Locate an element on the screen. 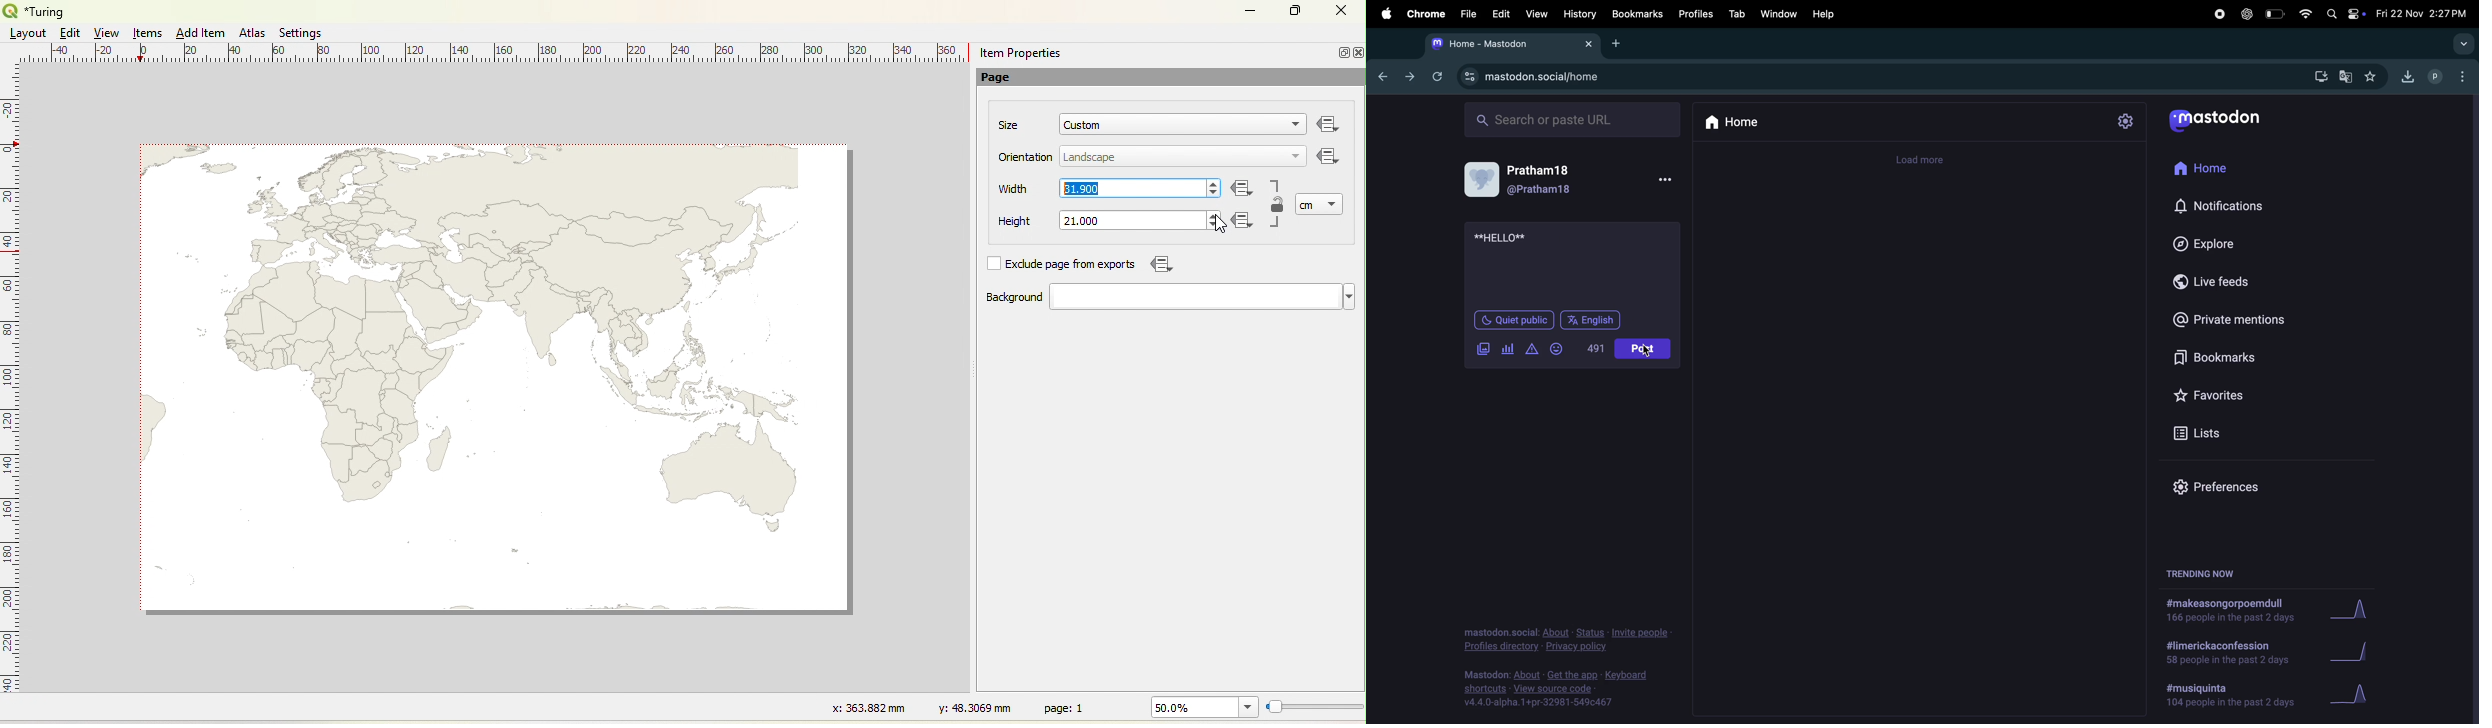  apple menu is located at coordinates (1382, 12).